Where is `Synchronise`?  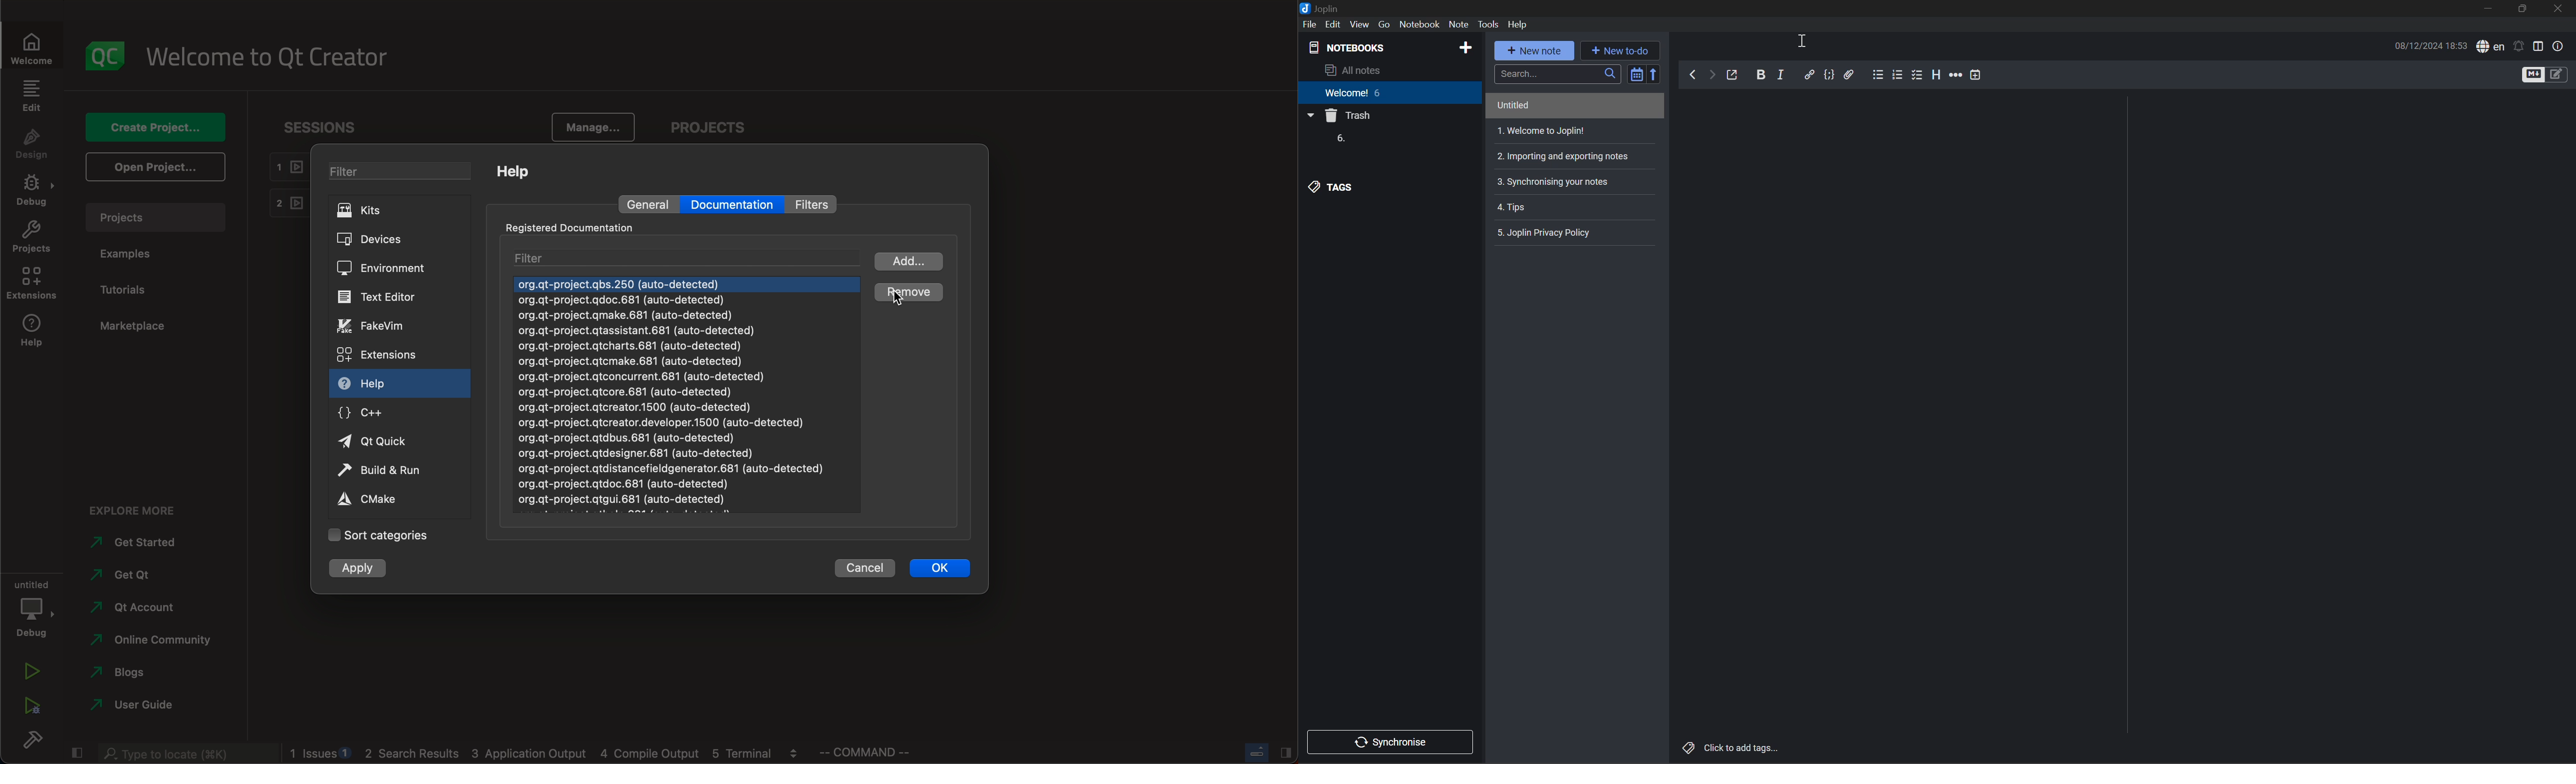
Synchronise is located at coordinates (1394, 741).